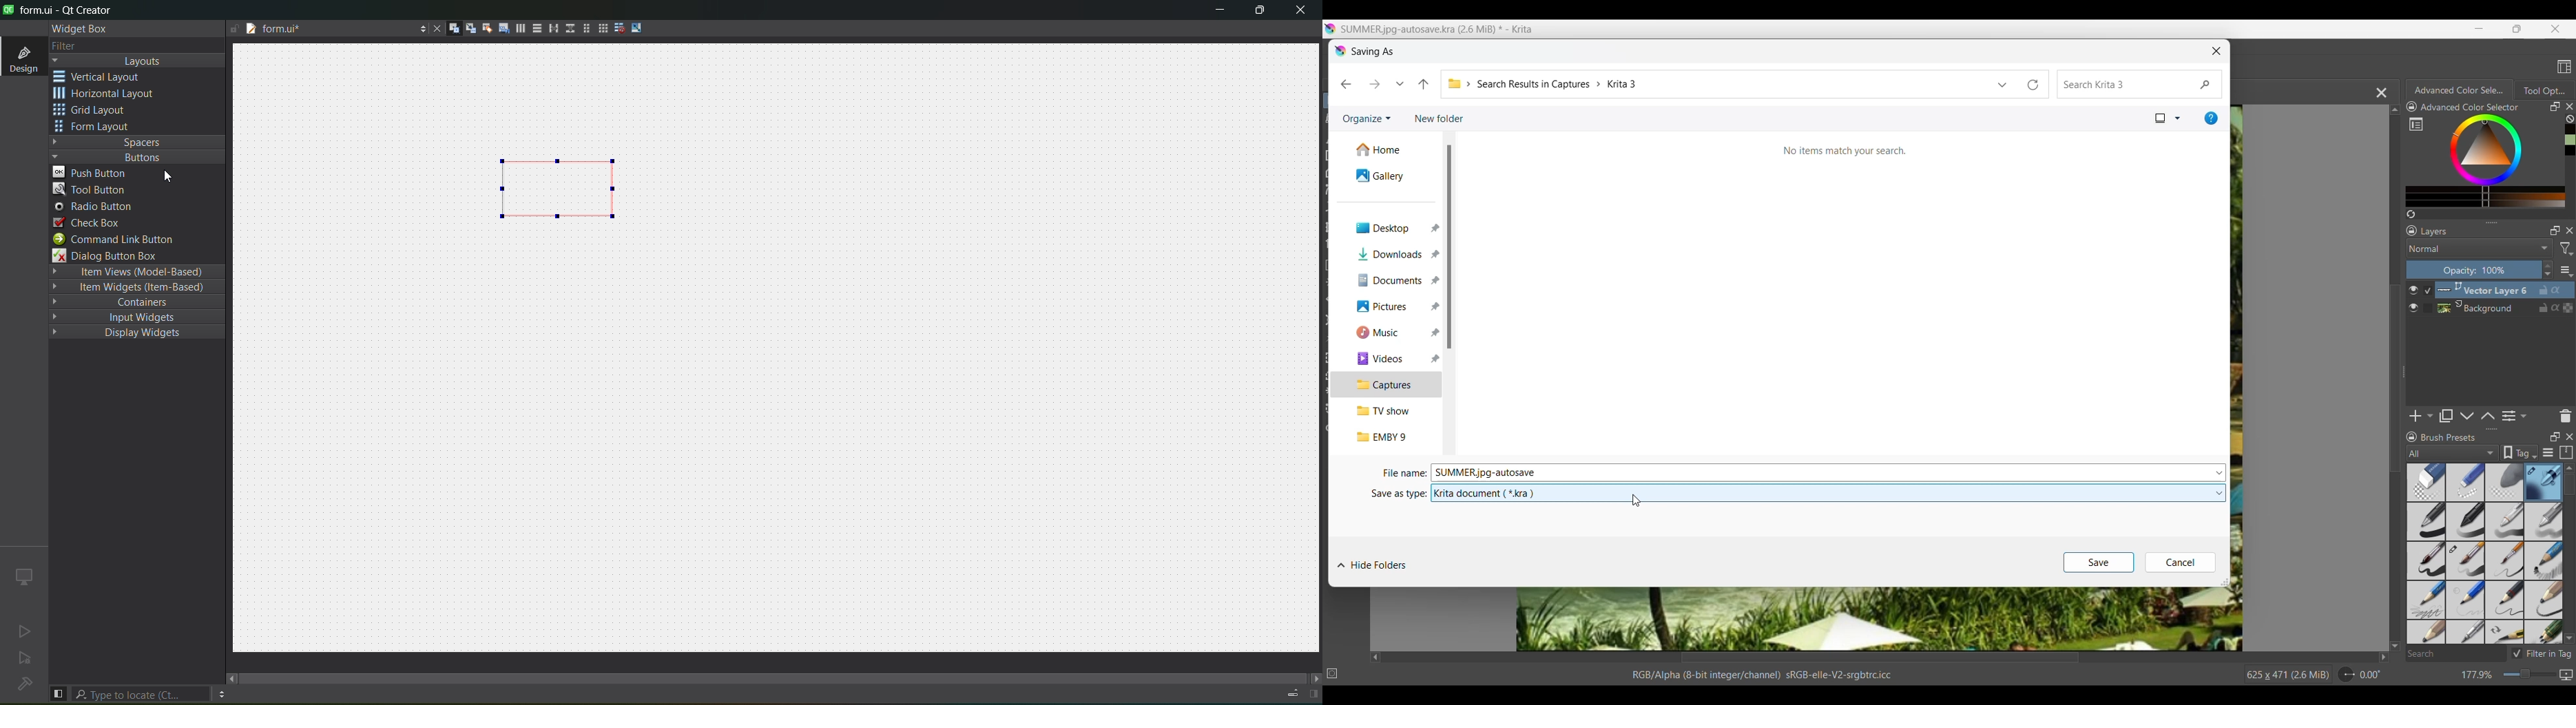 This screenshot has height=728, width=2576. I want to click on Float Layers panel, so click(2555, 230).